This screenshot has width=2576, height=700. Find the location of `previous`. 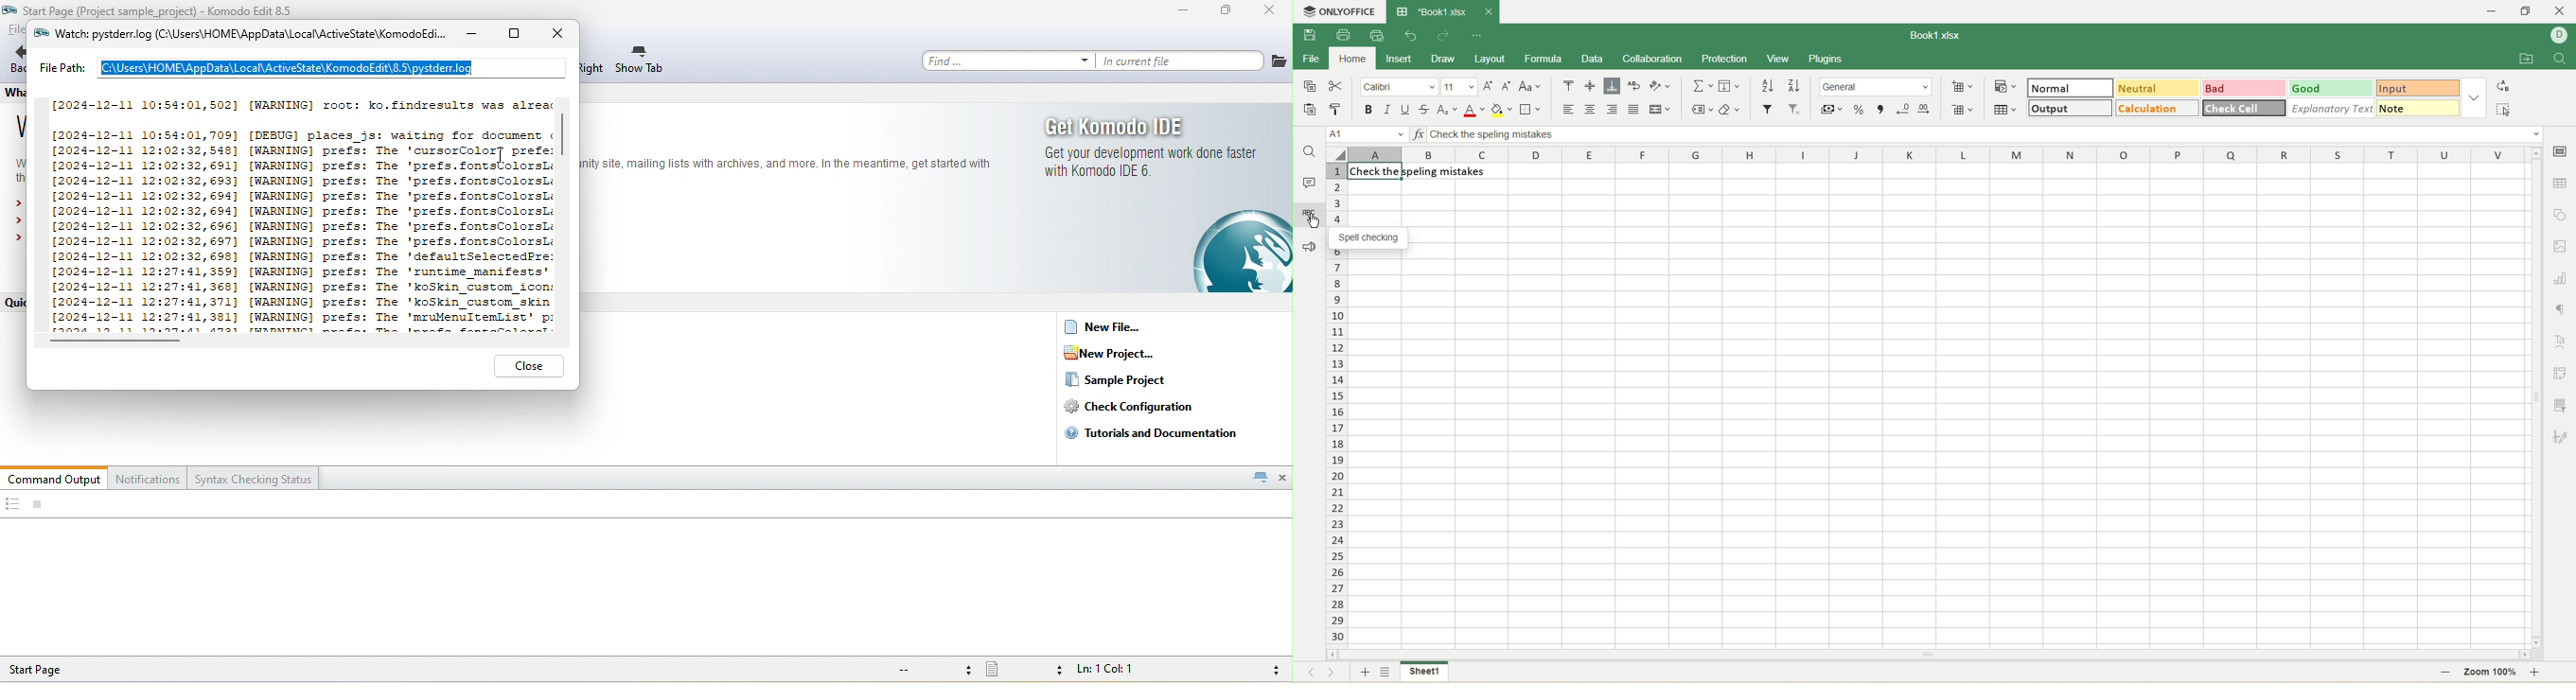

previous is located at coordinates (1310, 674).